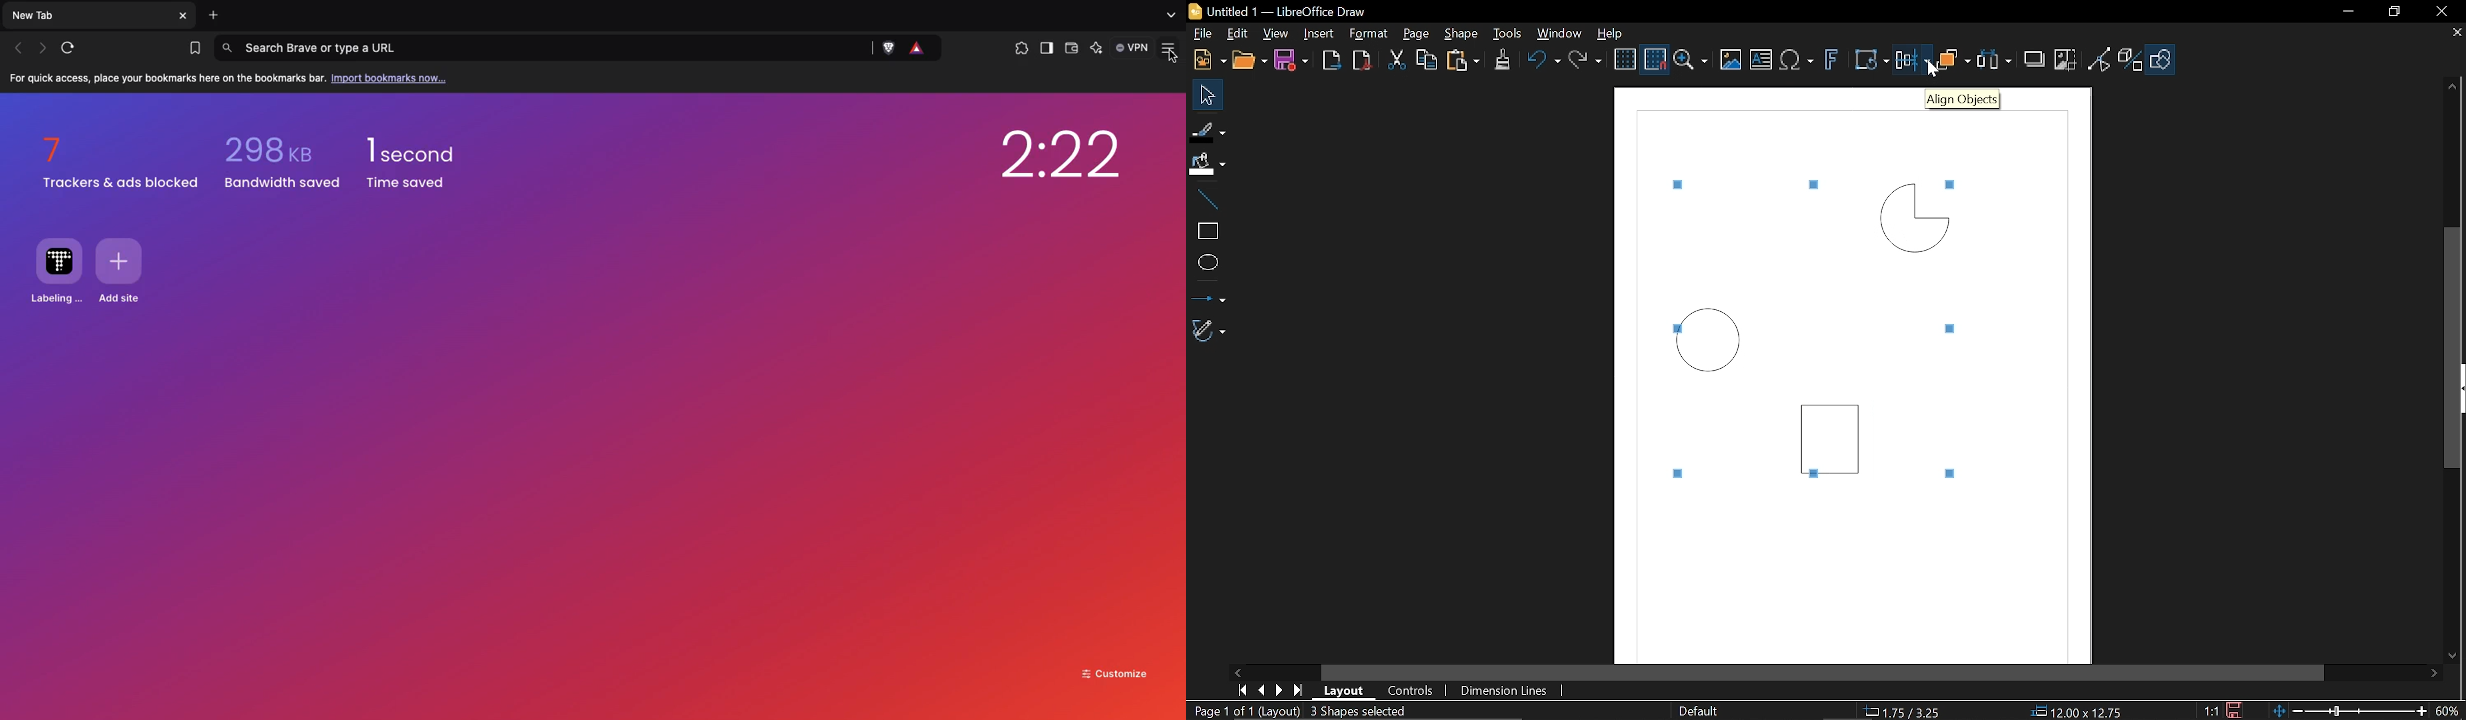  Describe the element at coordinates (2436, 675) in the screenshot. I see `Move right` at that location.